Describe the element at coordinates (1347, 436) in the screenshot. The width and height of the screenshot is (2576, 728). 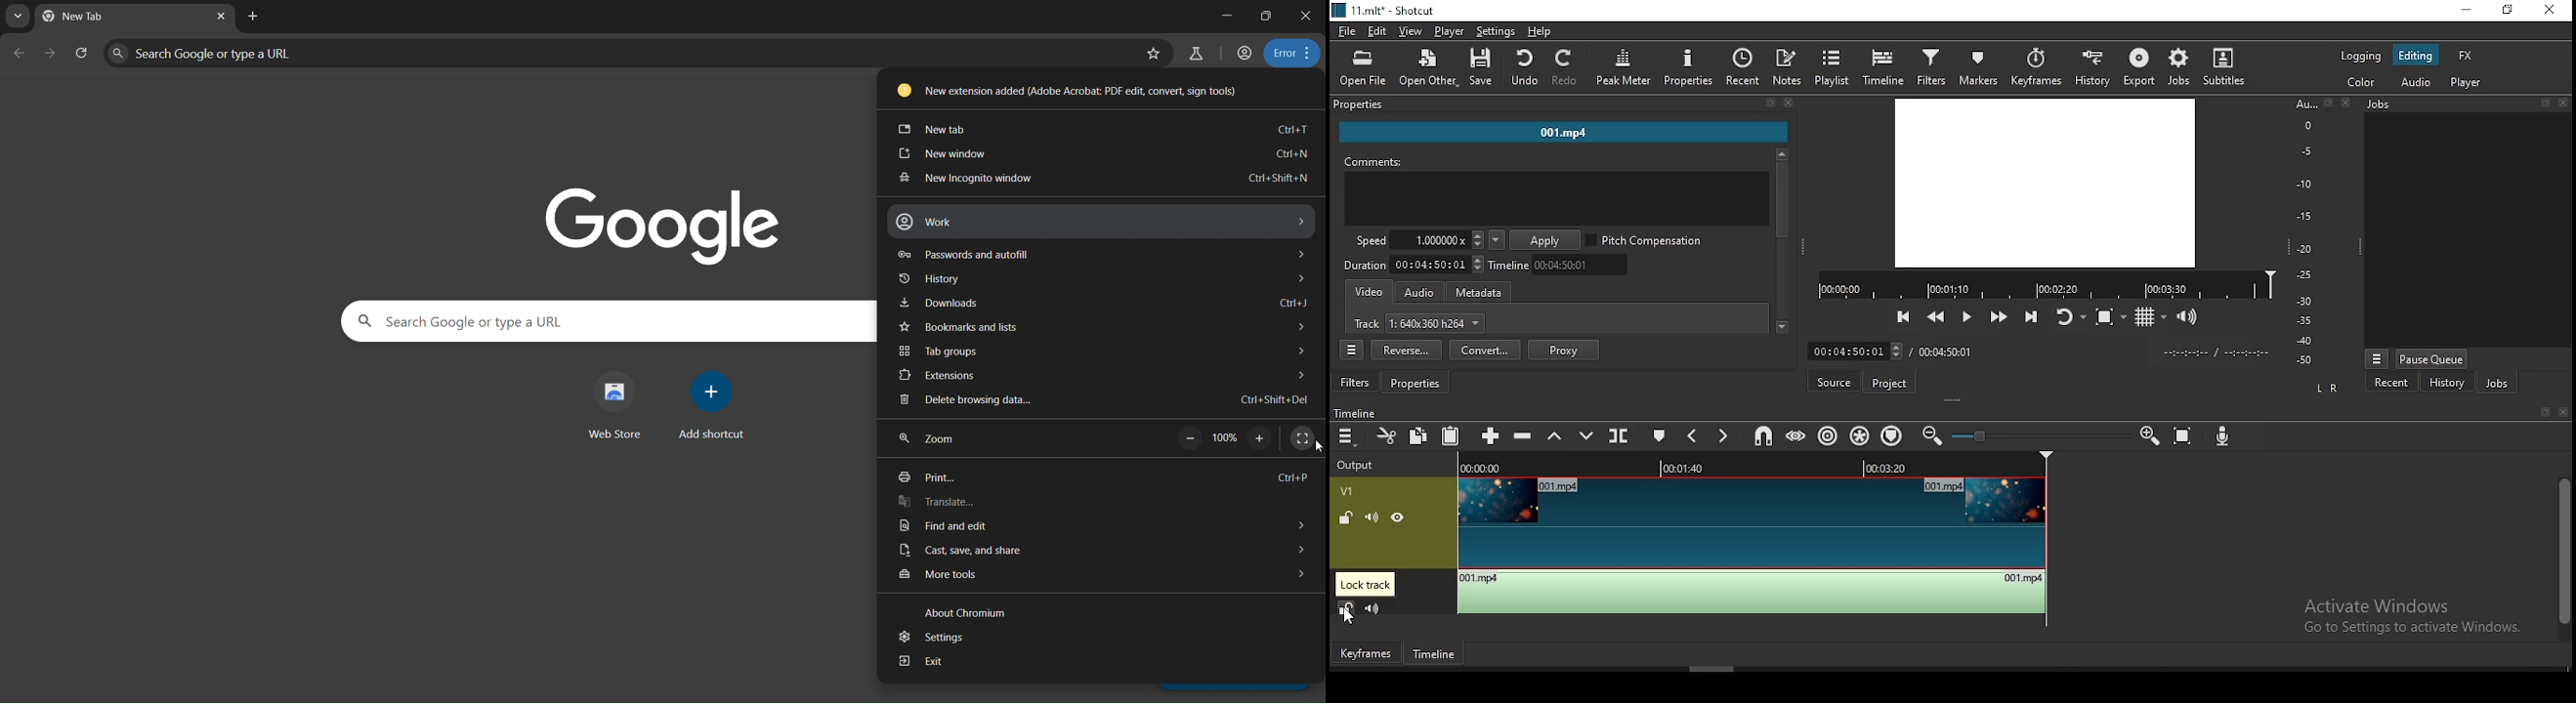
I see `timeline menu` at that location.